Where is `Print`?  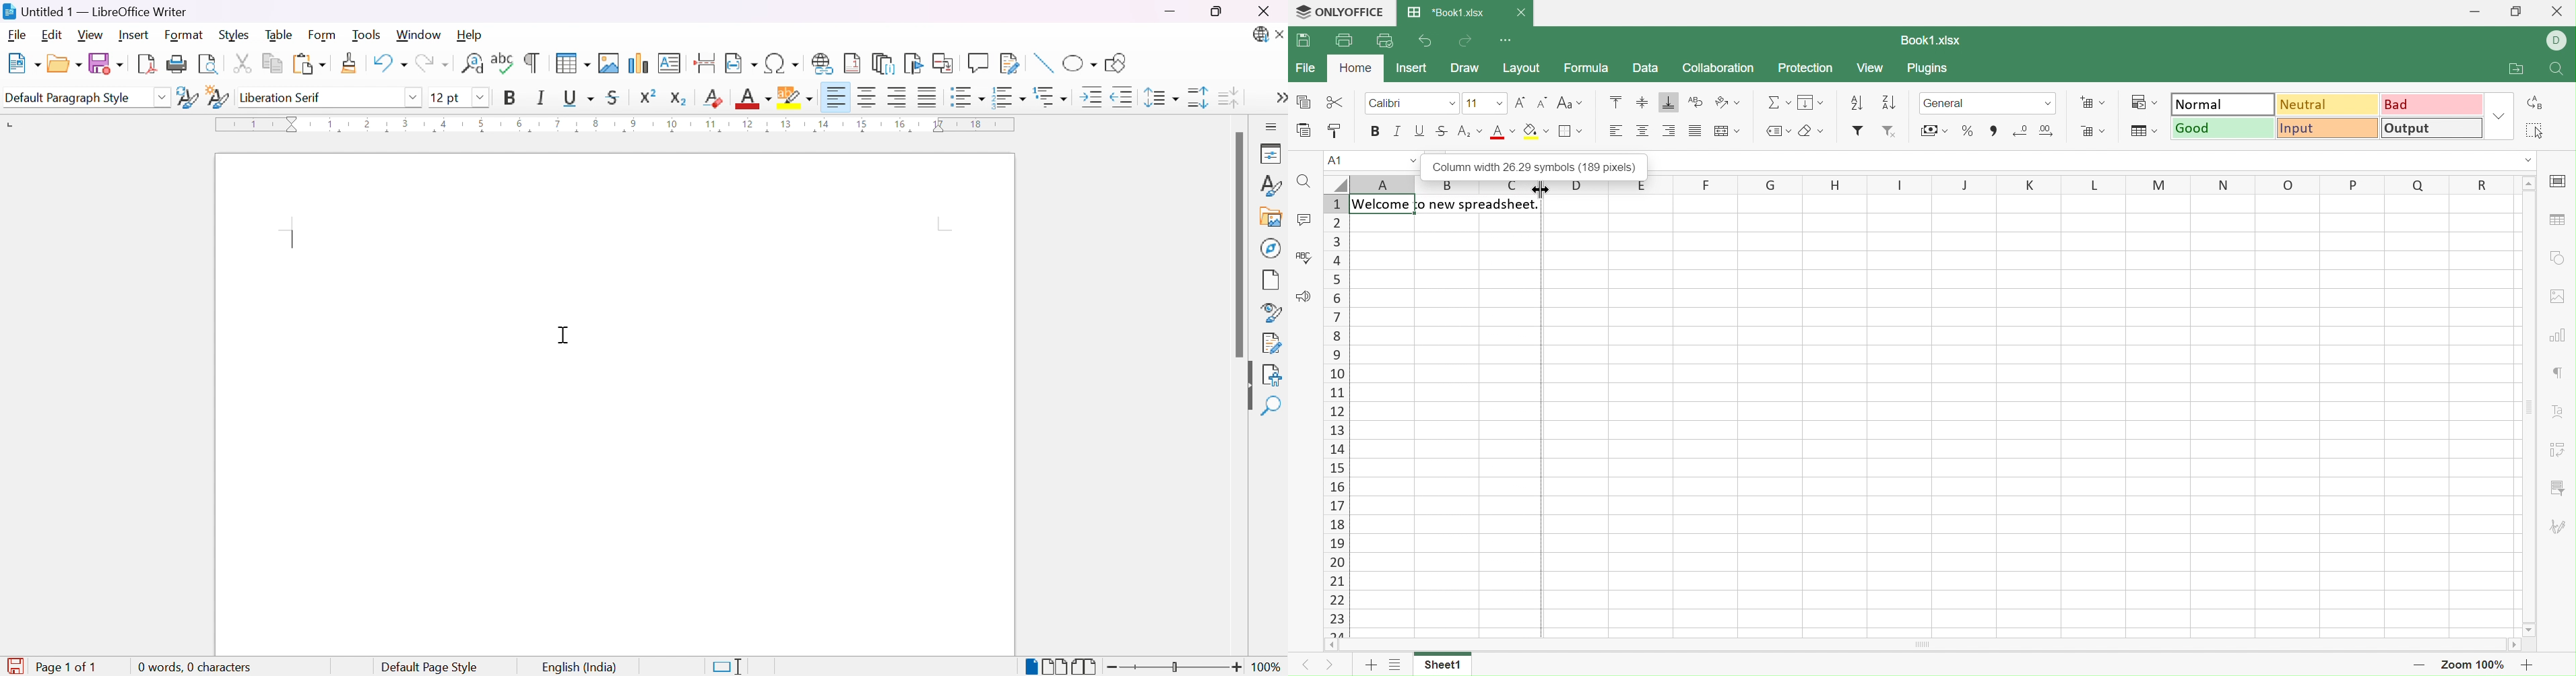
Print is located at coordinates (177, 64).